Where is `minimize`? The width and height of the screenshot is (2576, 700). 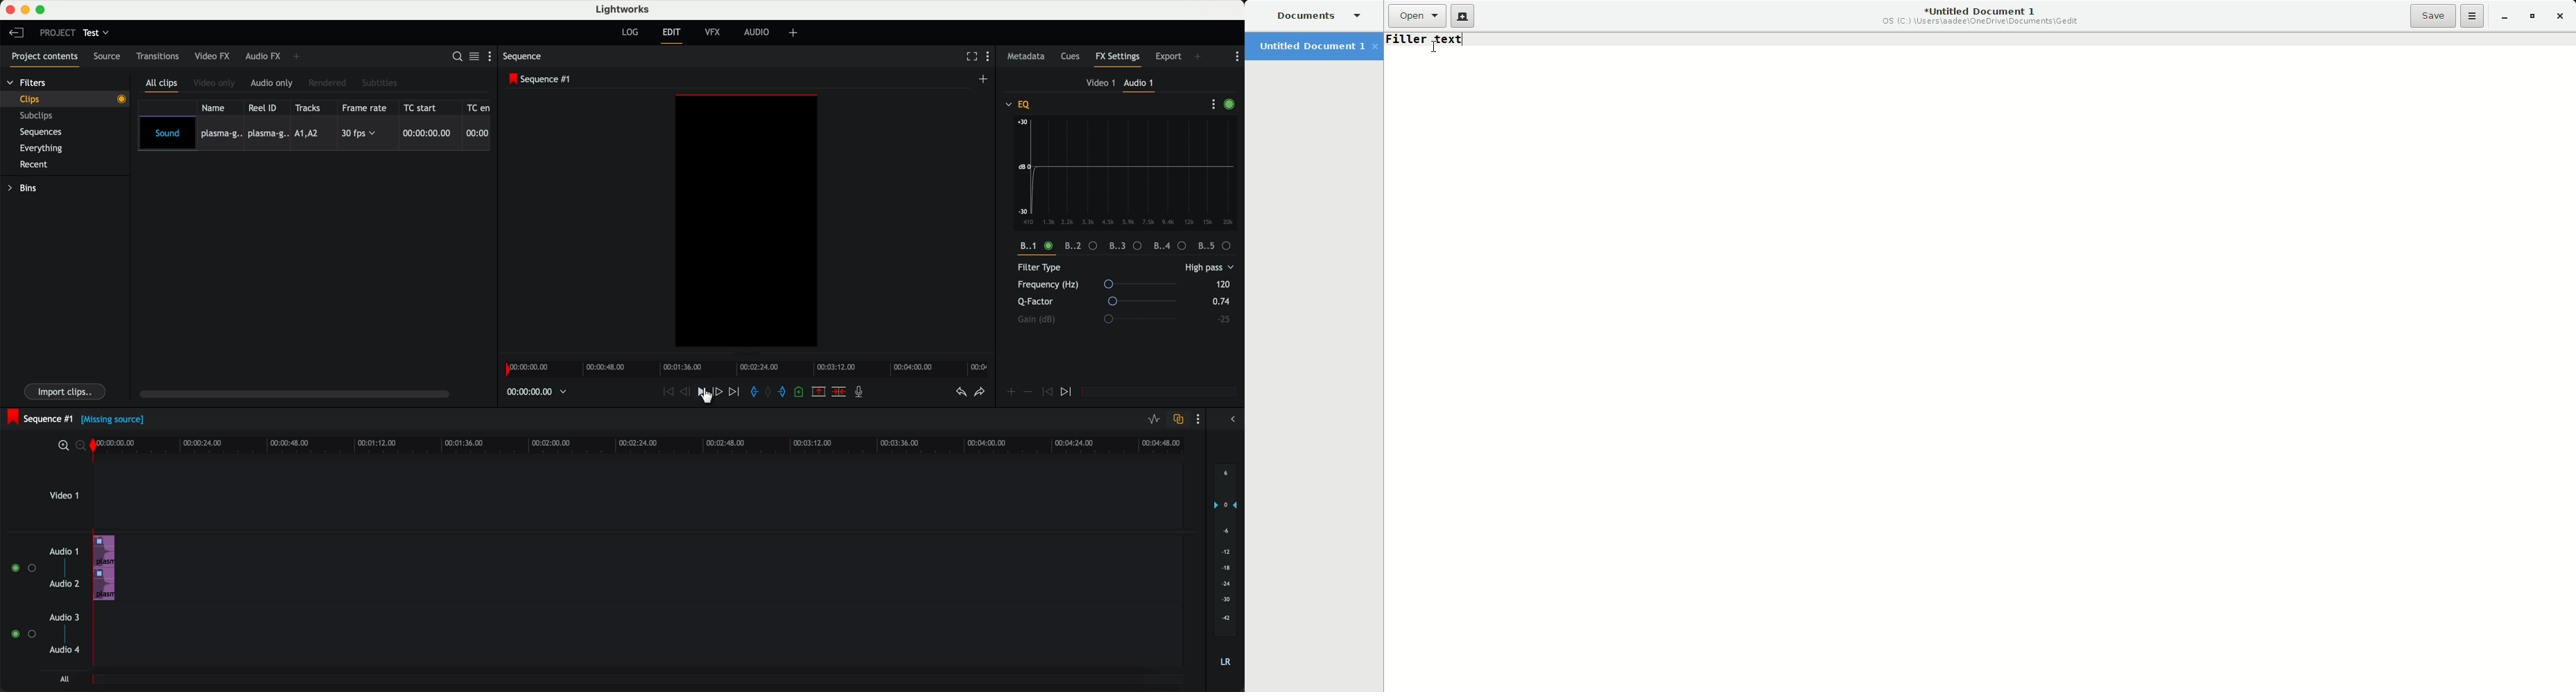
minimize is located at coordinates (25, 10).